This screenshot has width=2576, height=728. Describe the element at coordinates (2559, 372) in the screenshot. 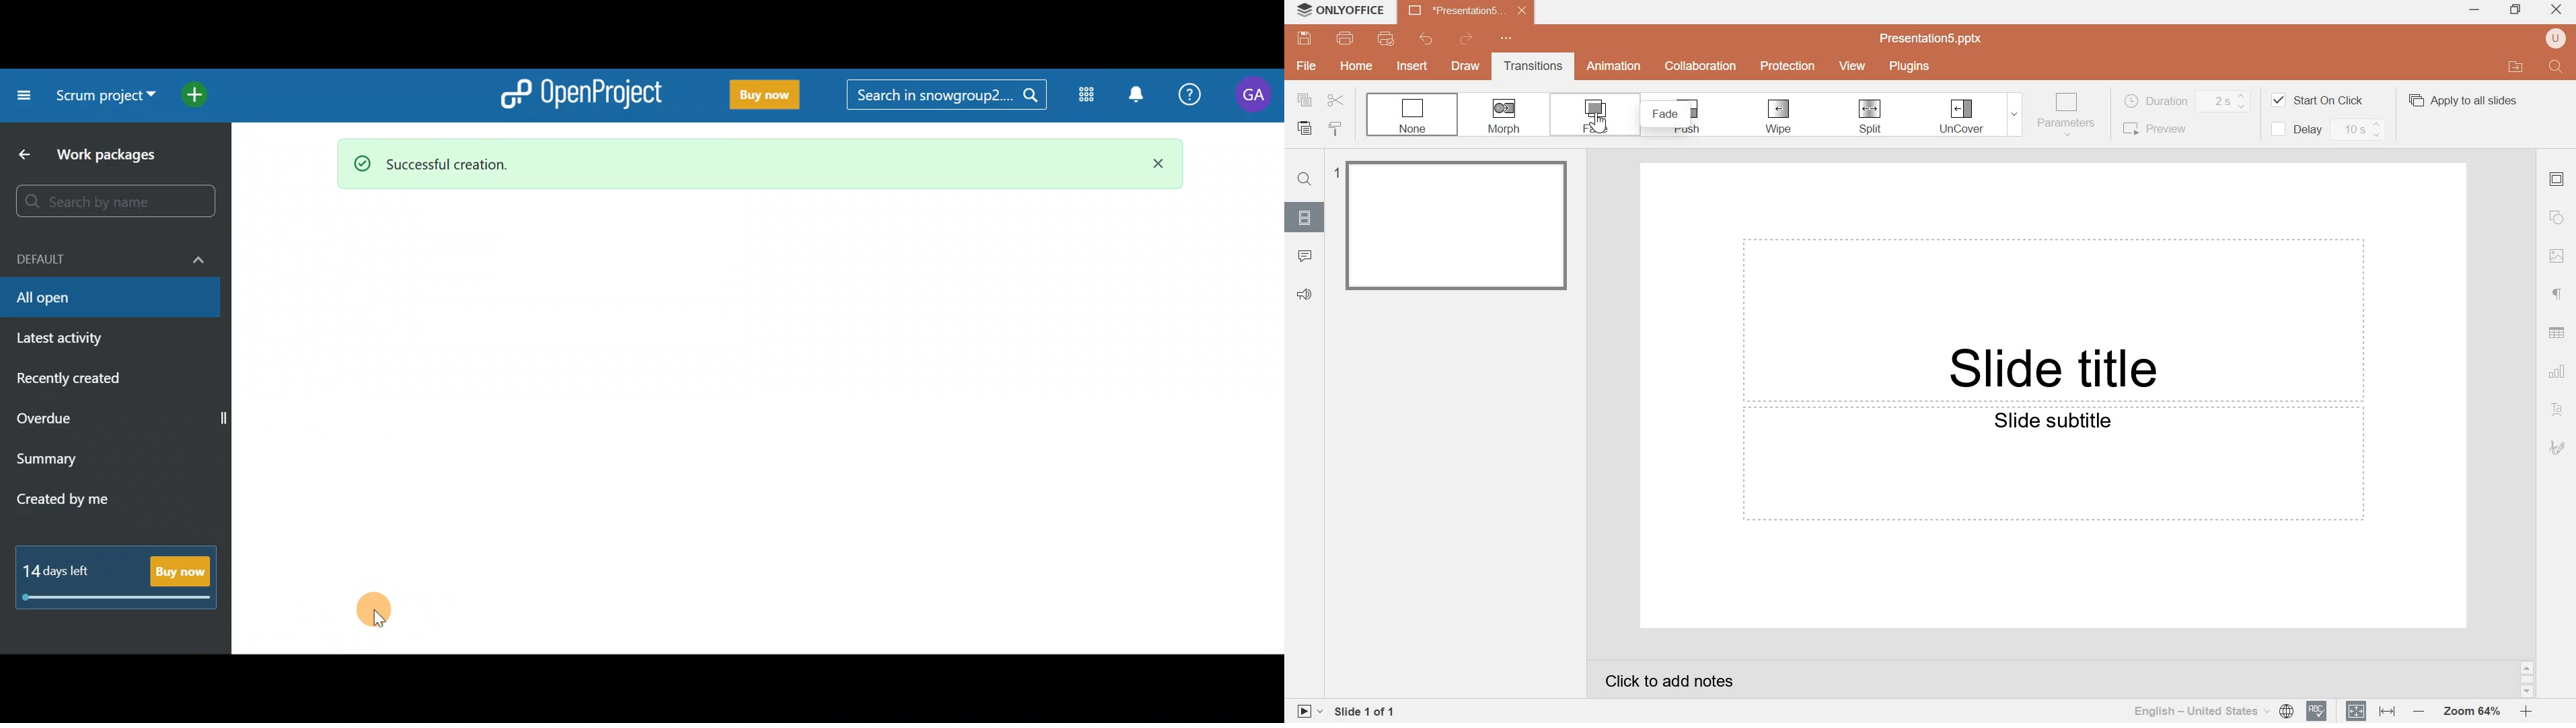

I see `chart` at that location.